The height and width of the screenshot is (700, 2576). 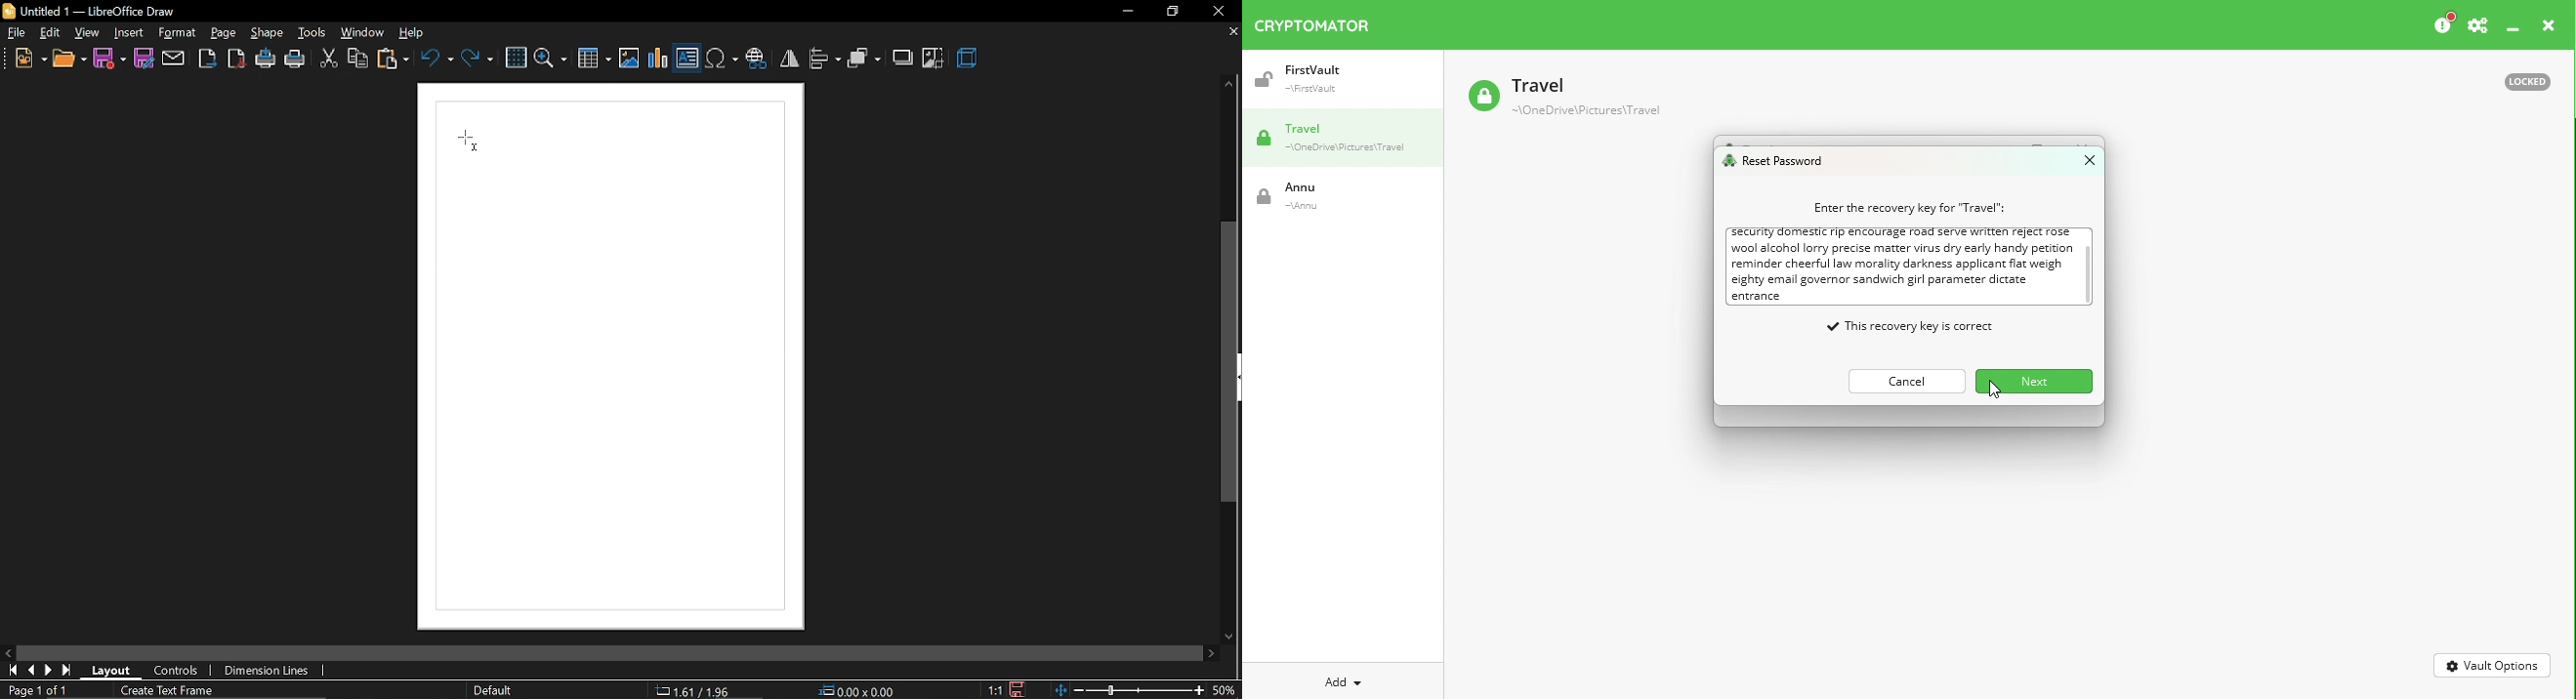 I want to click on open, so click(x=69, y=61).